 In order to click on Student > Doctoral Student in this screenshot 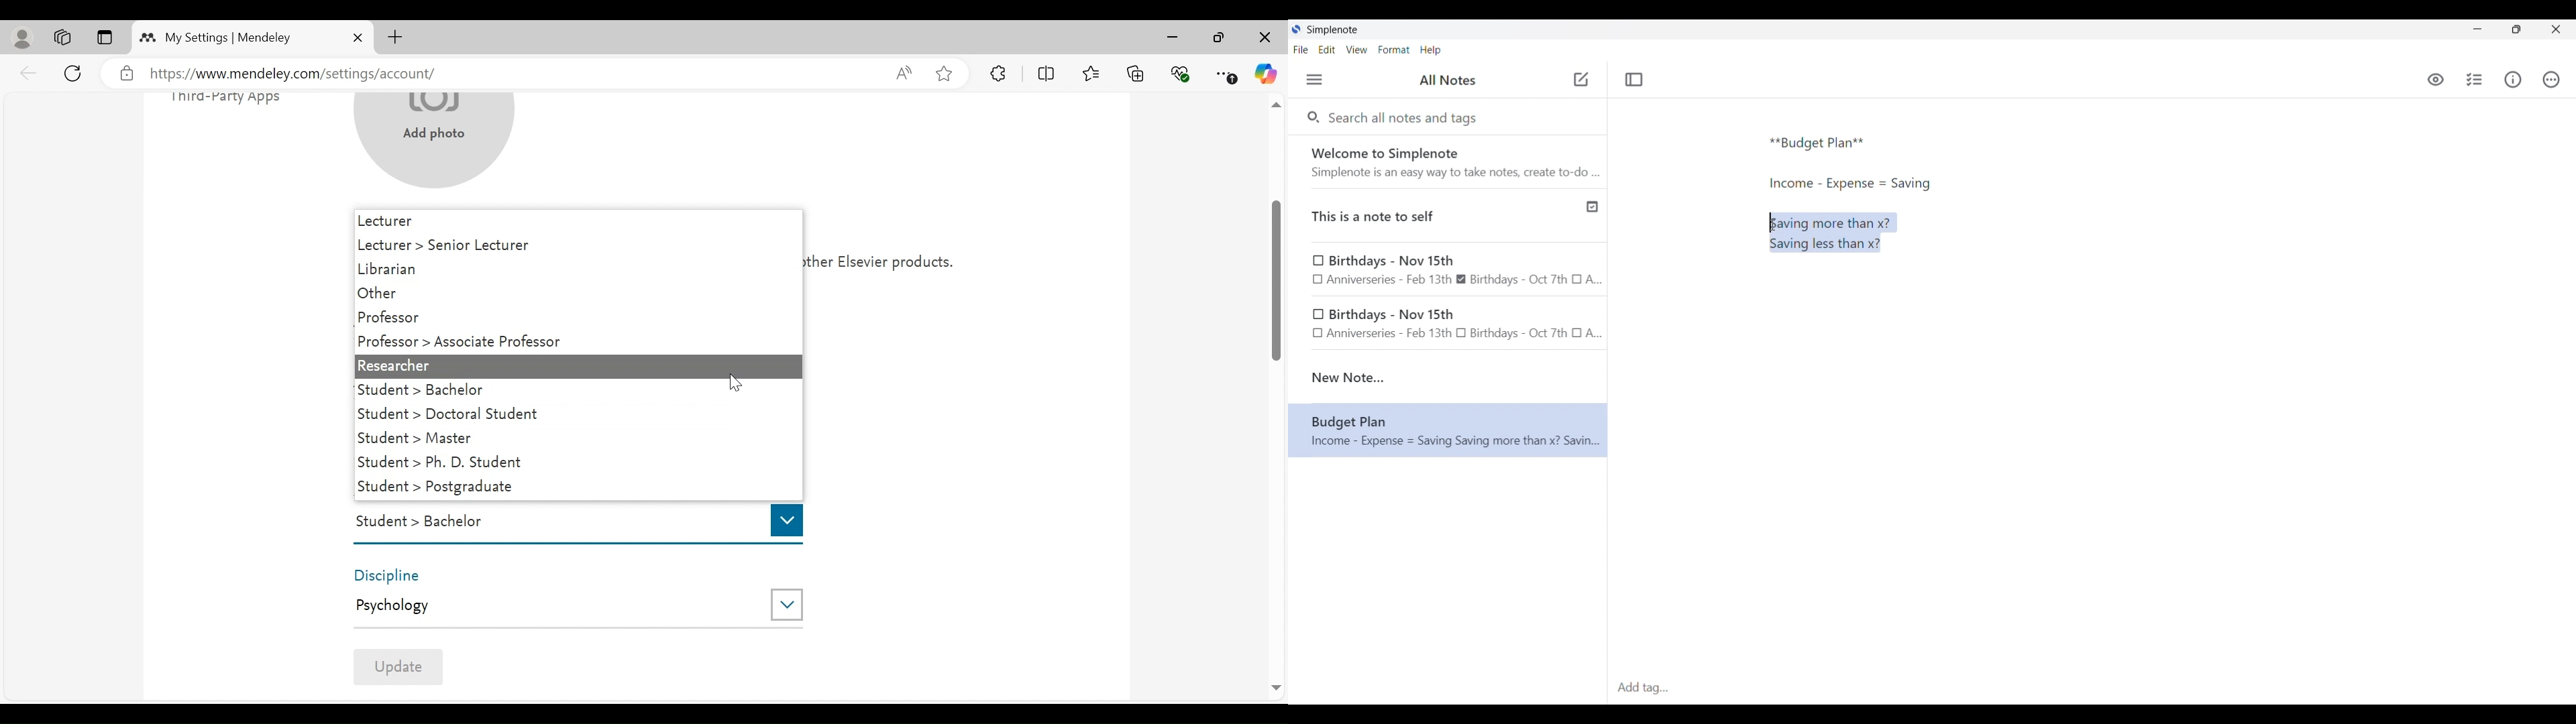, I will do `click(578, 413)`.